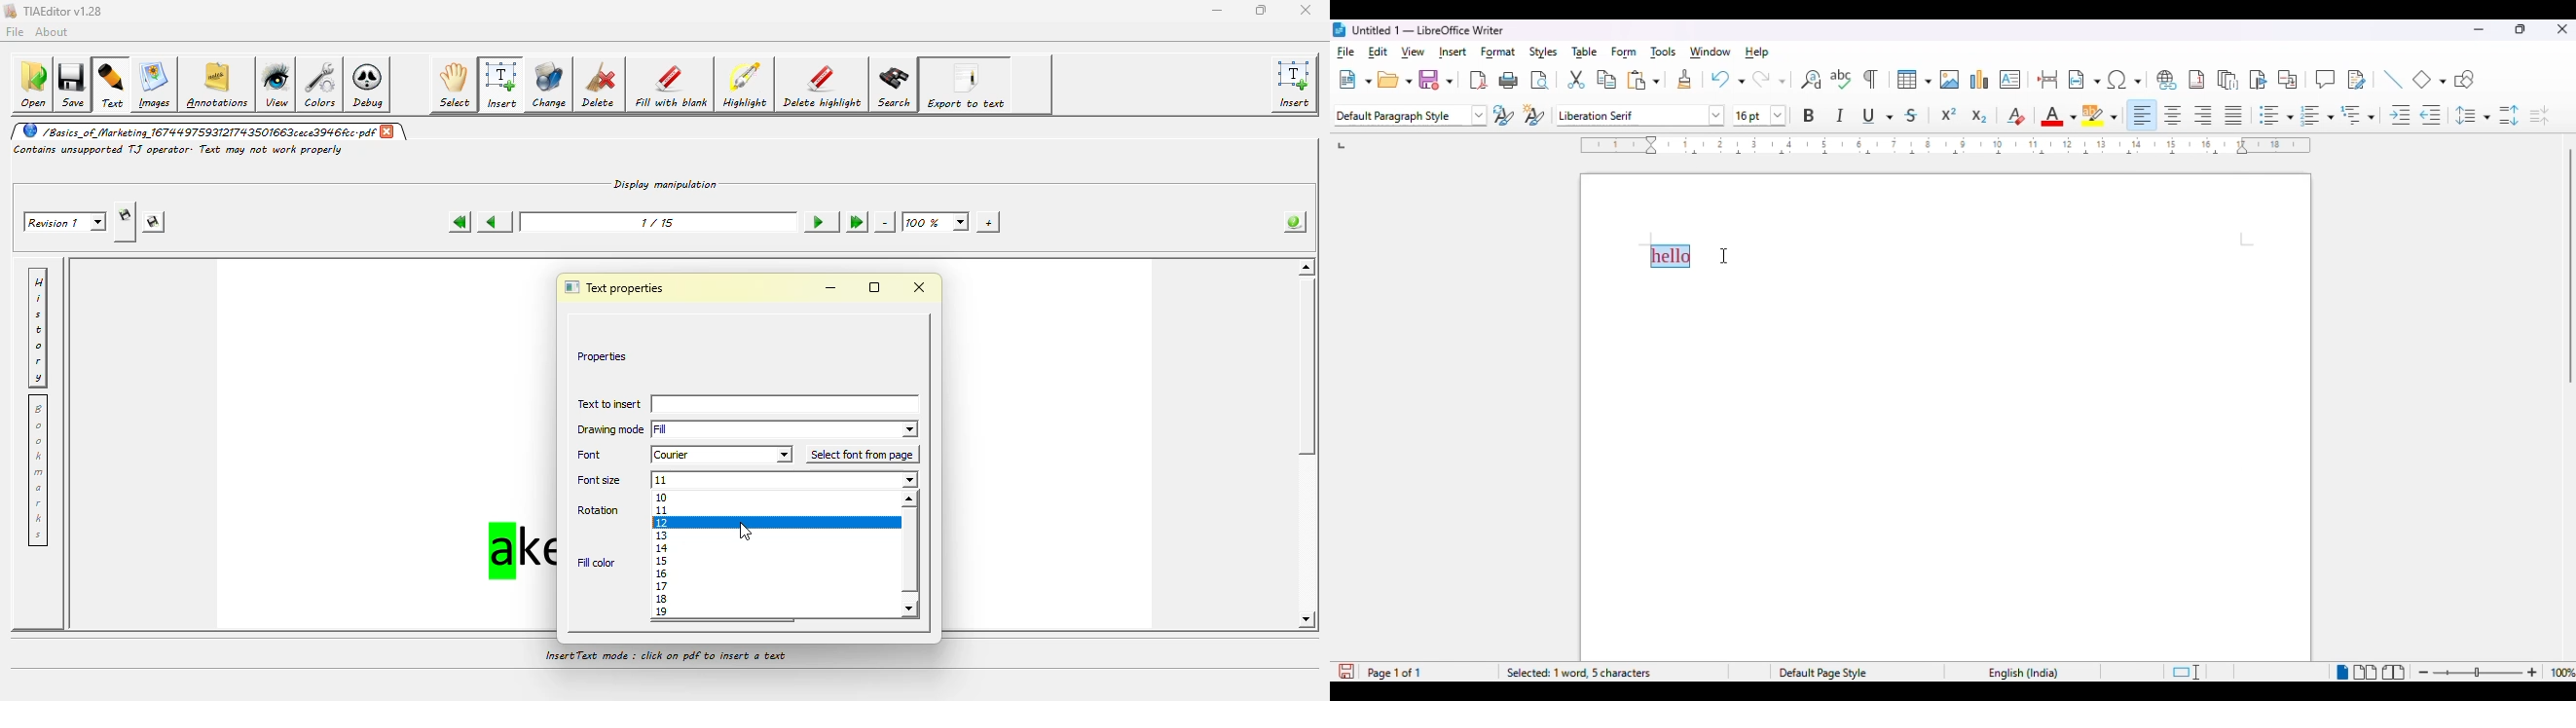 Image resolution: width=2576 pixels, height=728 pixels. What do you see at coordinates (1436, 80) in the screenshot?
I see `save` at bounding box center [1436, 80].